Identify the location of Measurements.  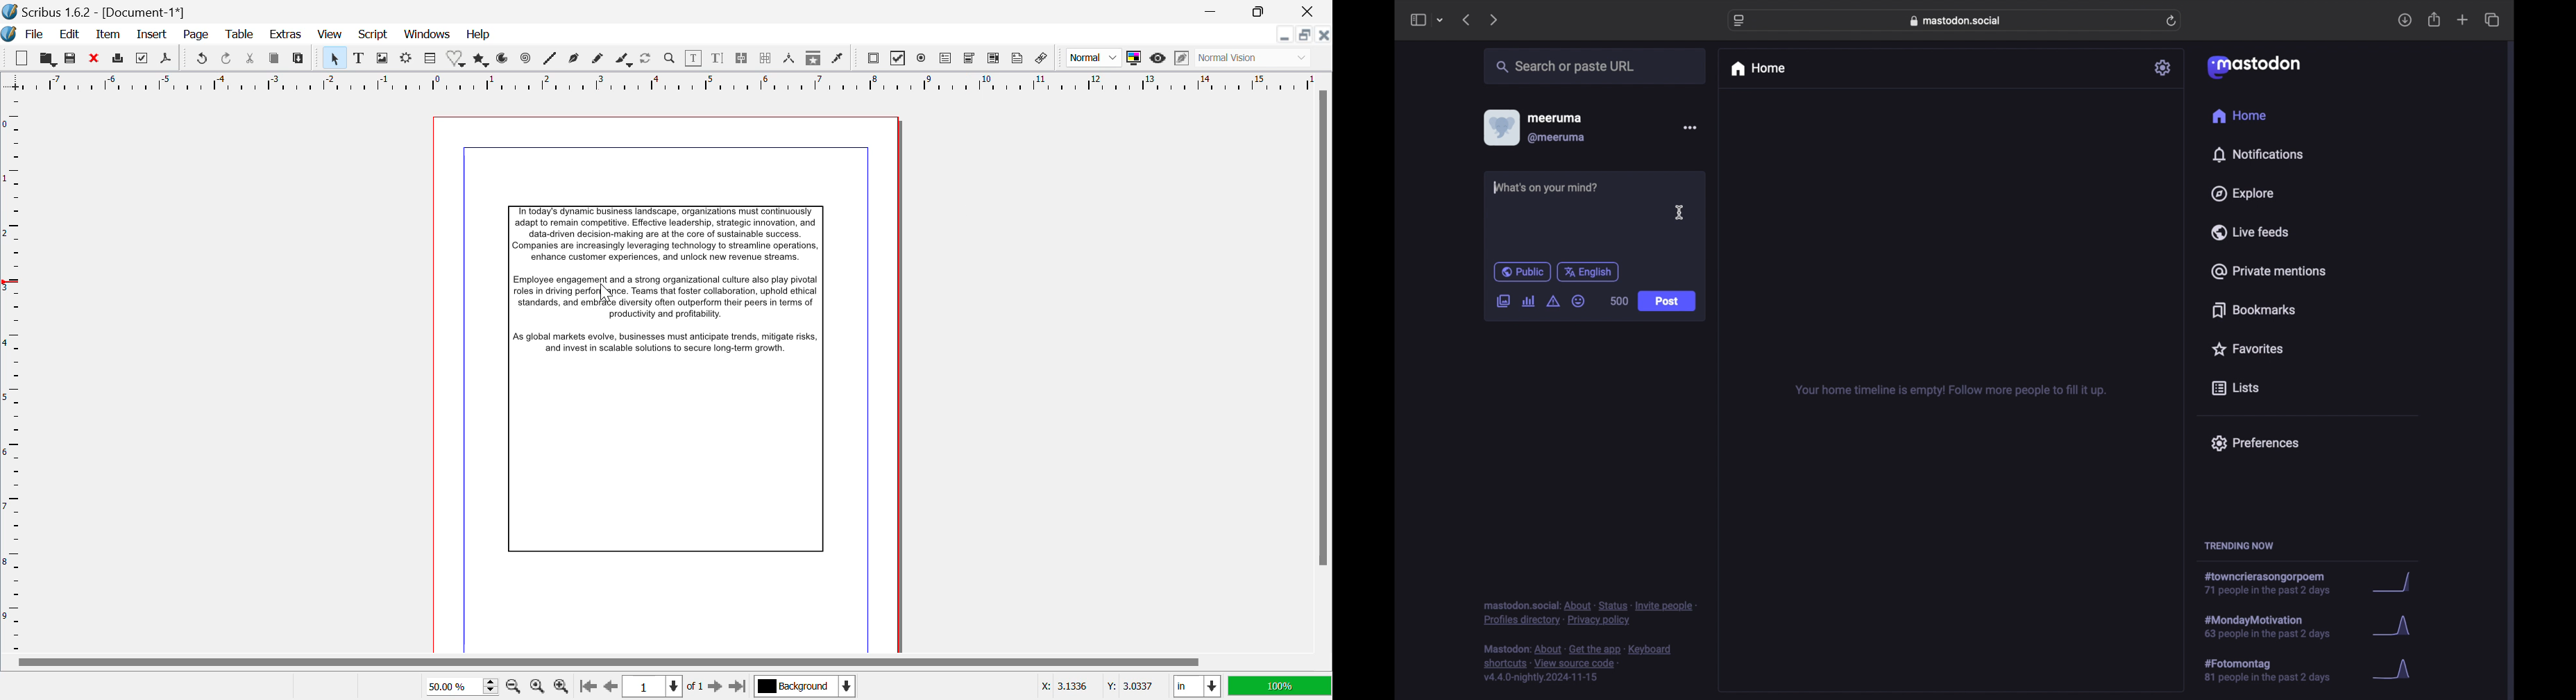
(791, 60).